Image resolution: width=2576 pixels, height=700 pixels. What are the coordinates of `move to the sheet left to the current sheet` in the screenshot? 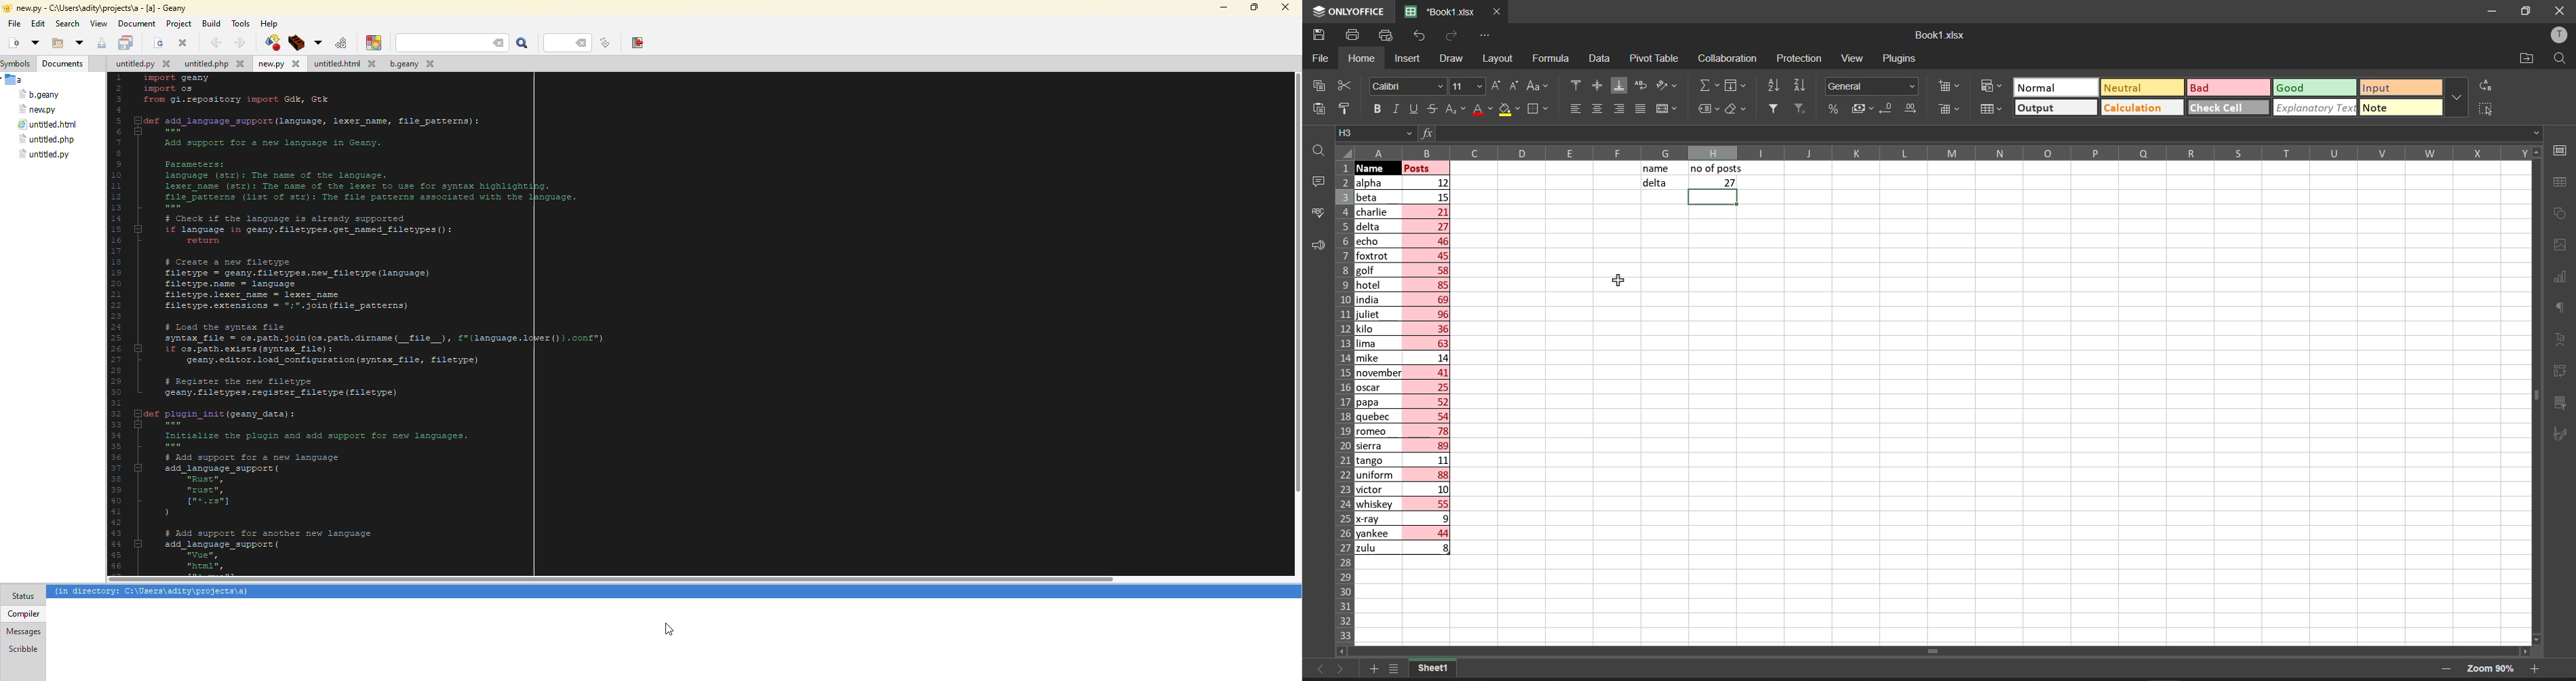 It's located at (1318, 669).